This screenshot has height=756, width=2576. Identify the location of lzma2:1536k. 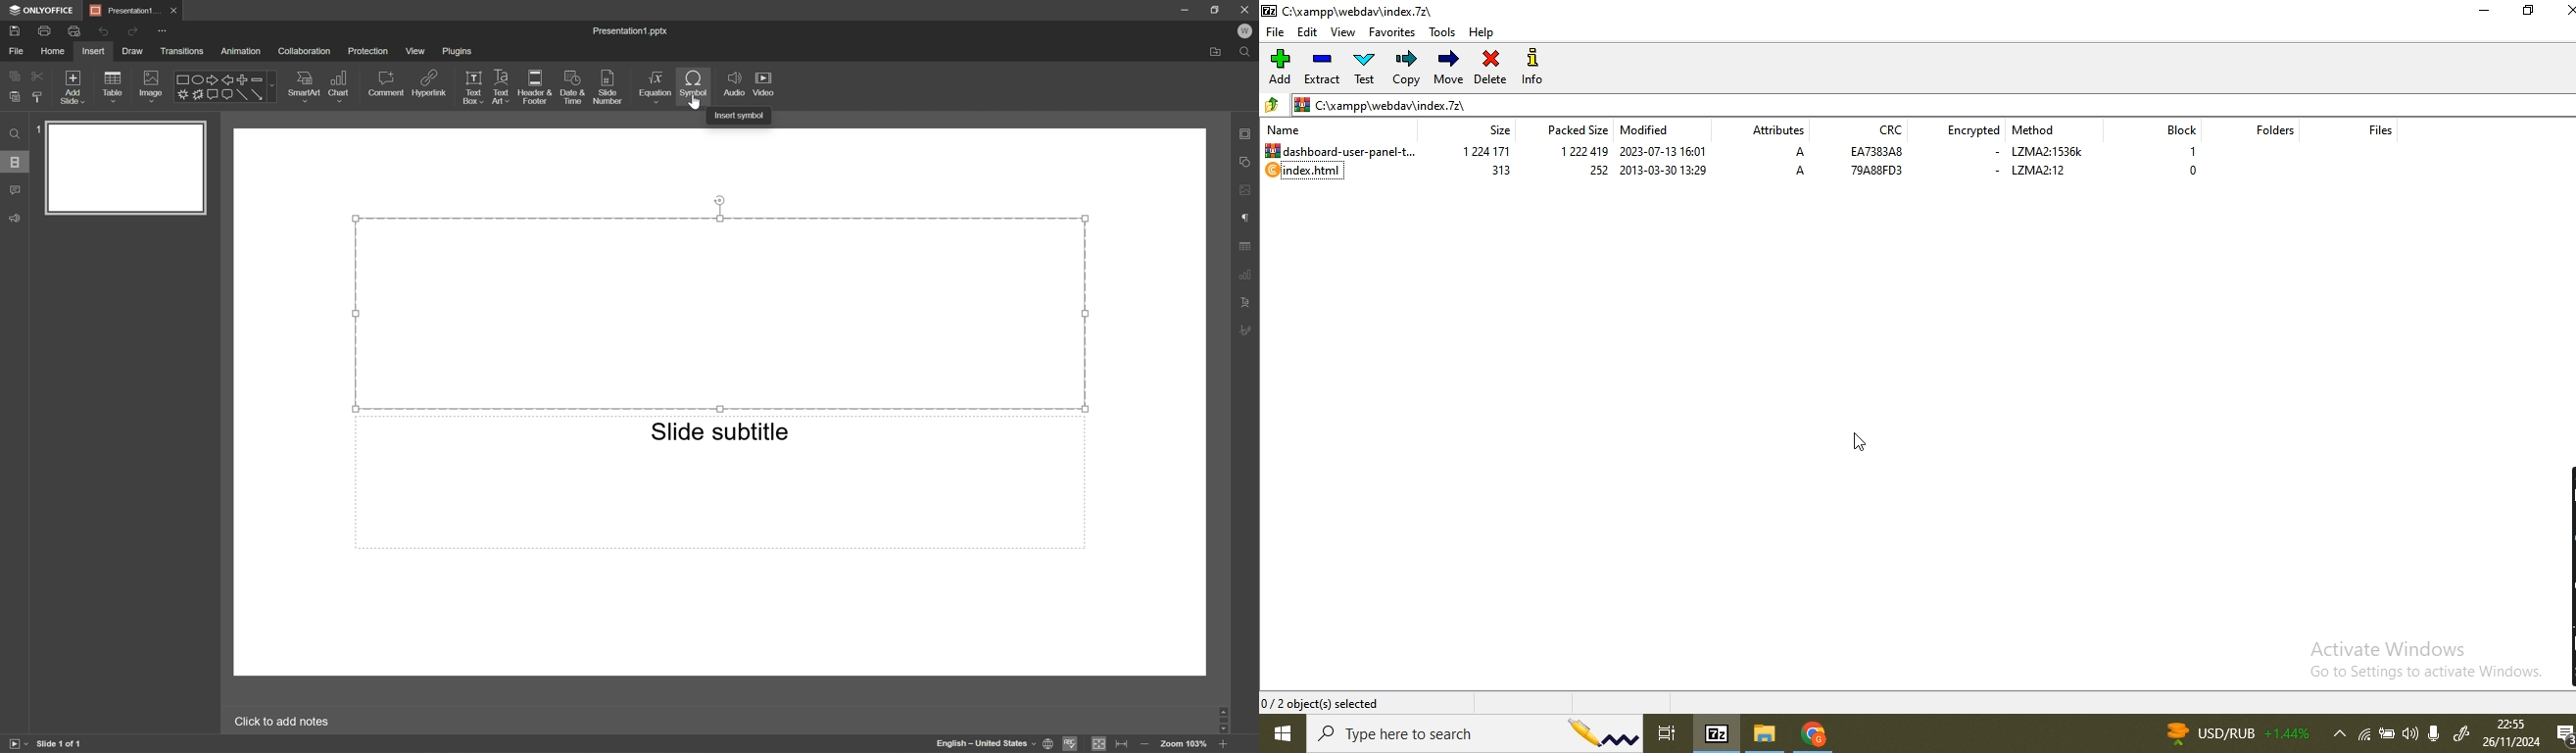
(2047, 151).